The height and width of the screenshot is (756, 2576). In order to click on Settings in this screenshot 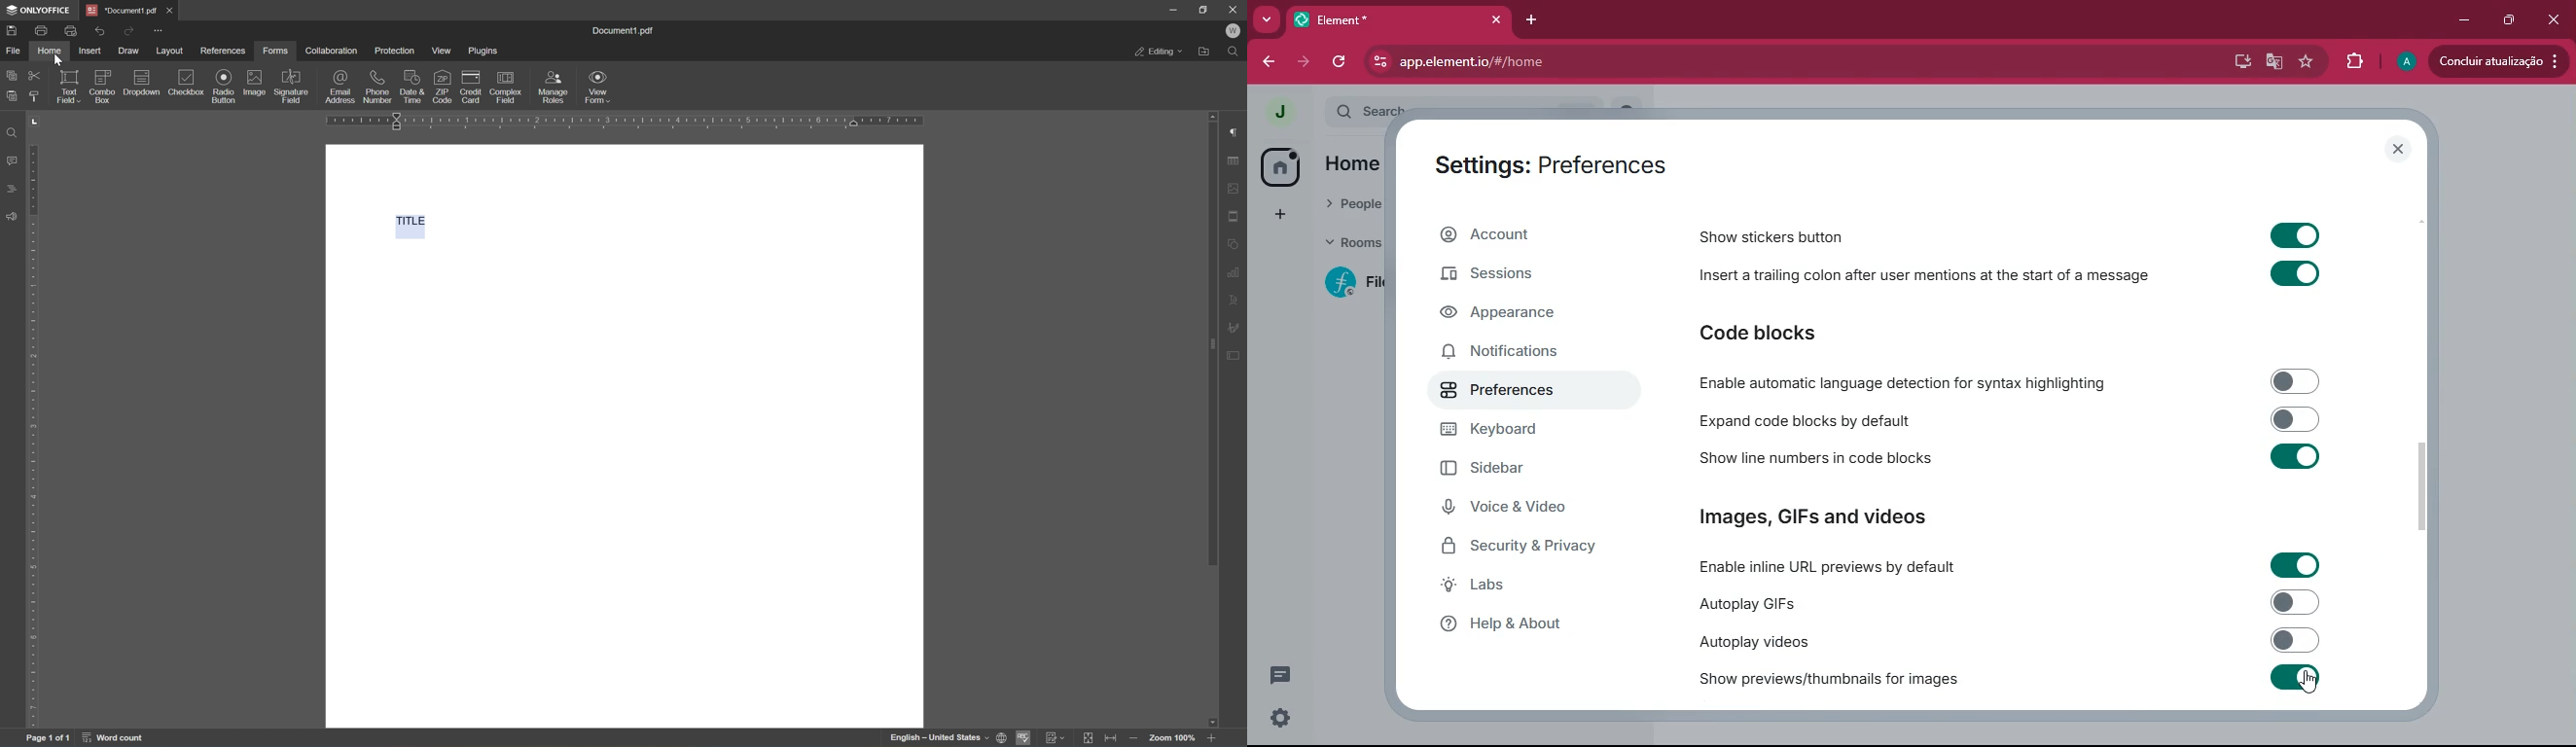, I will do `click(1283, 721)`.